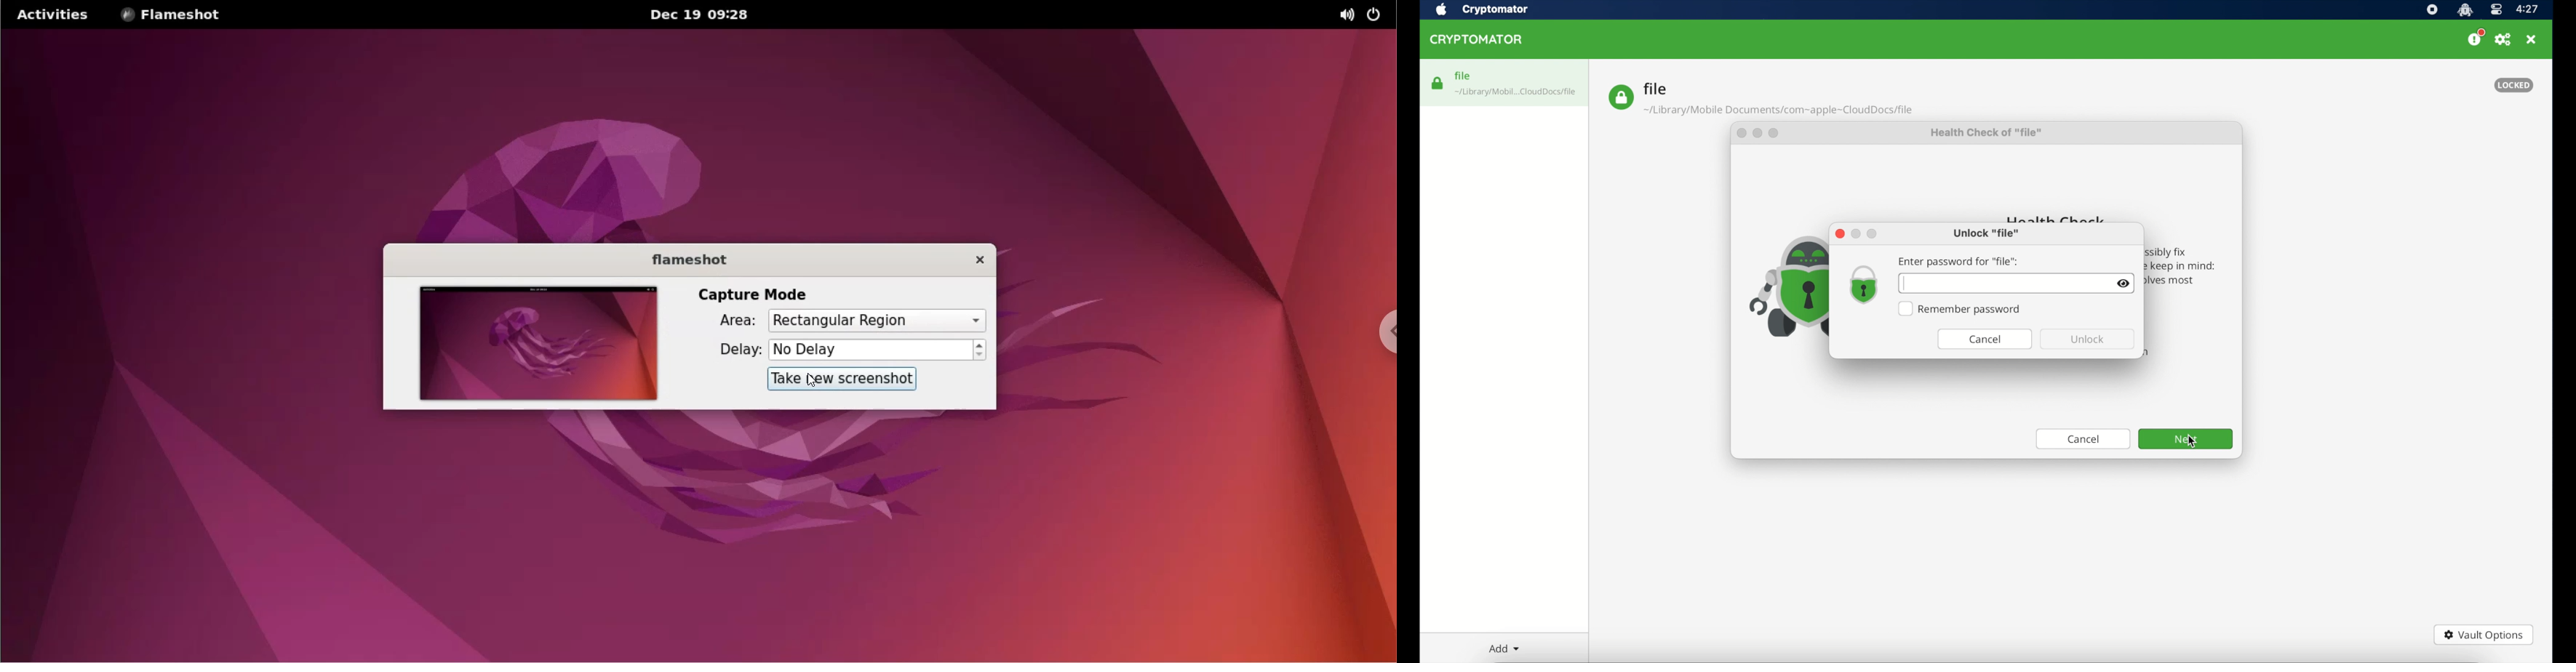 Image resolution: width=2576 pixels, height=672 pixels. What do you see at coordinates (845, 378) in the screenshot?
I see `take screenshot` at bounding box center [845, 378].